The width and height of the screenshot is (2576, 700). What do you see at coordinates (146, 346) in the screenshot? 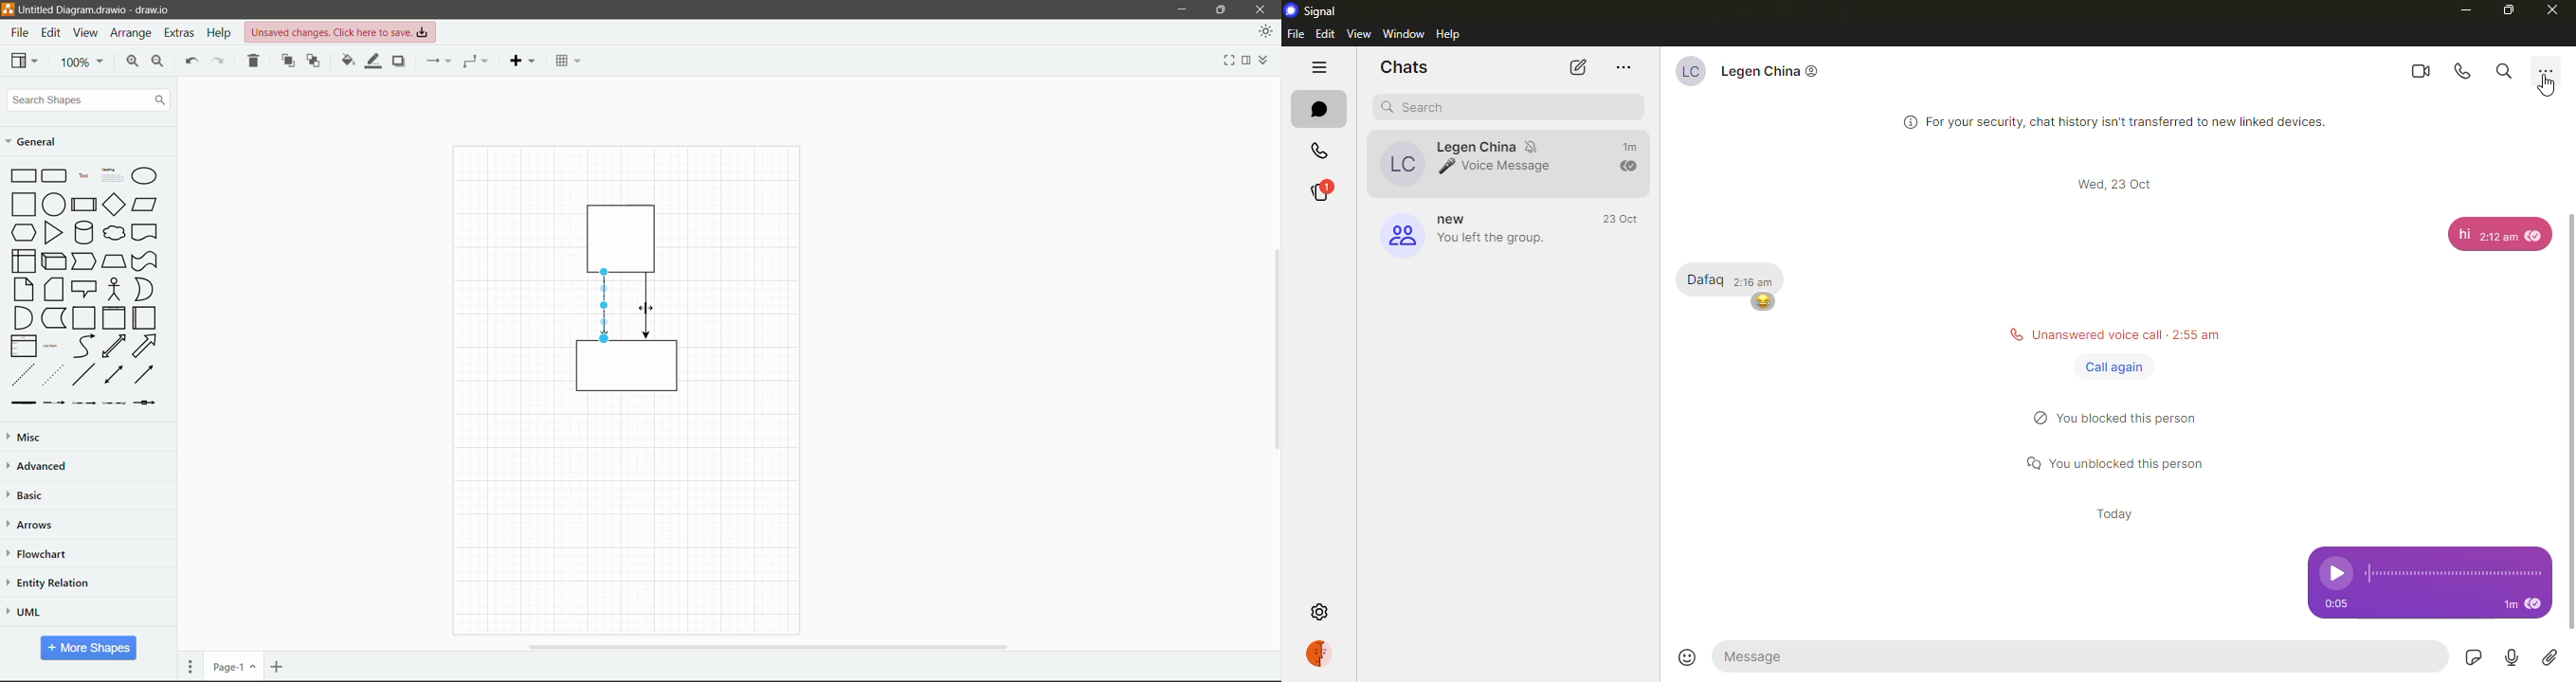
I see `arrow` at bounding box center [146, 346].